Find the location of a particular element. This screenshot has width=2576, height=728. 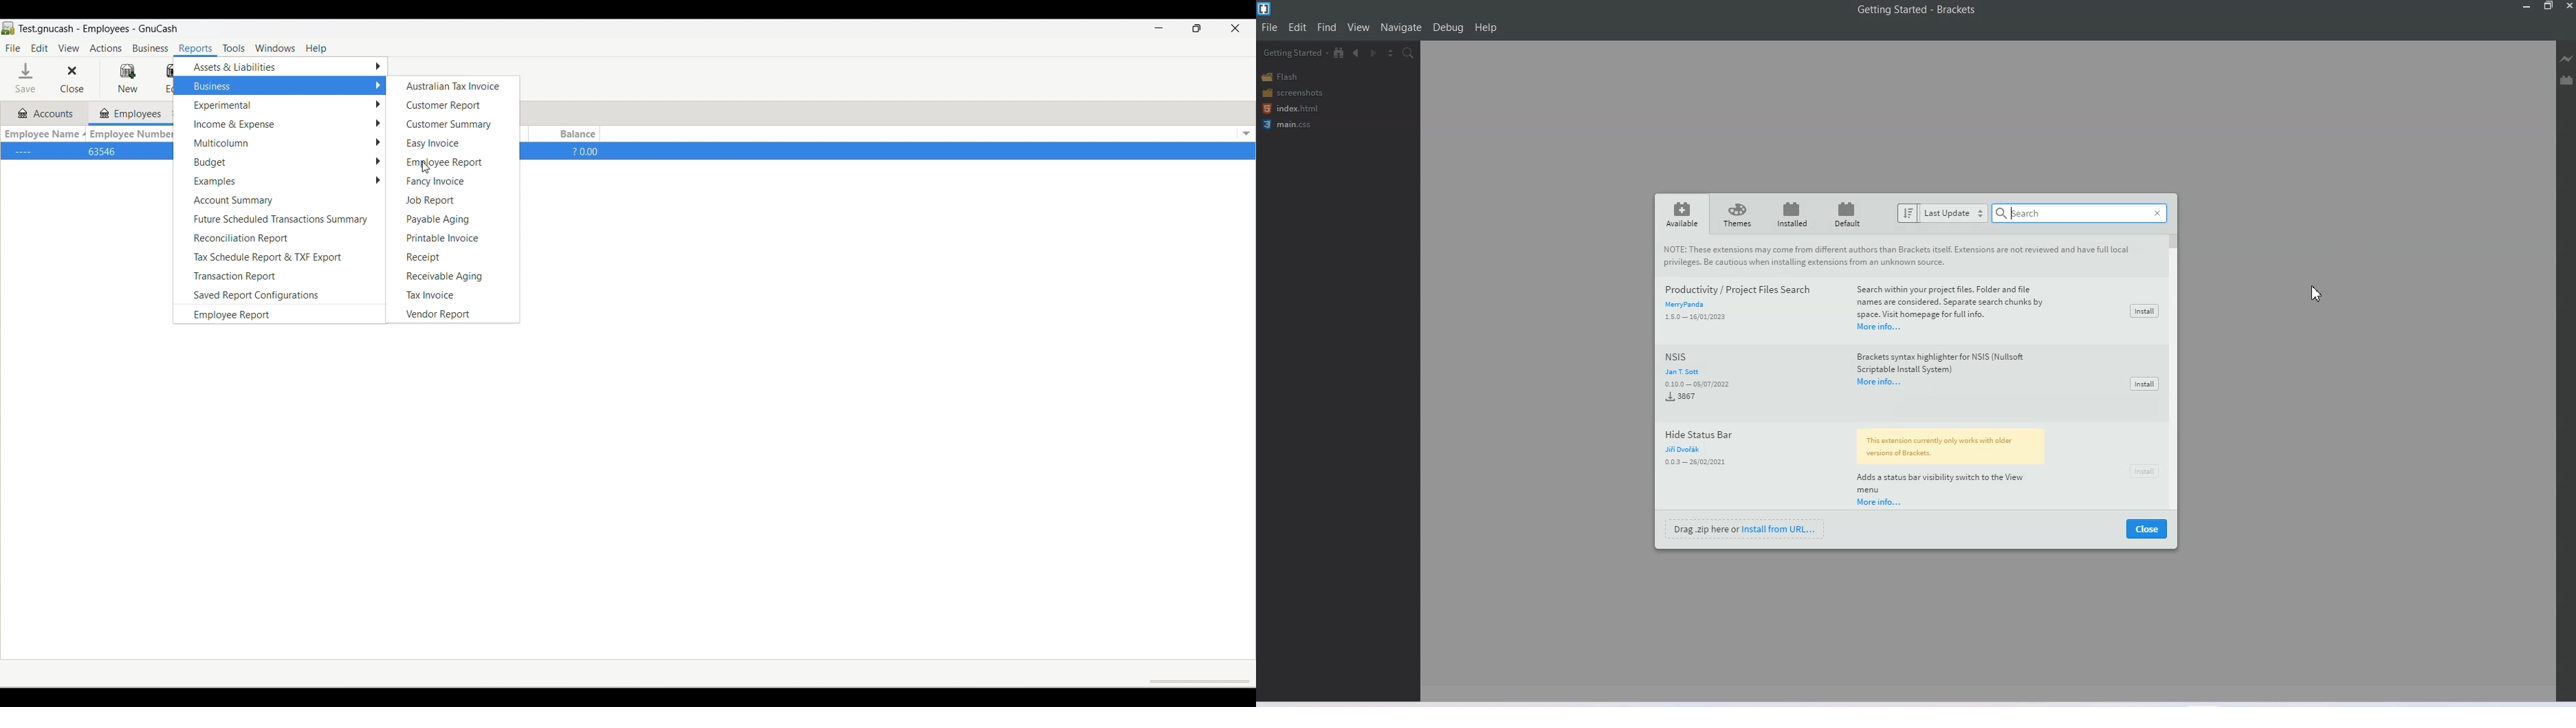

extension information is located at coordinates (1957, 301).